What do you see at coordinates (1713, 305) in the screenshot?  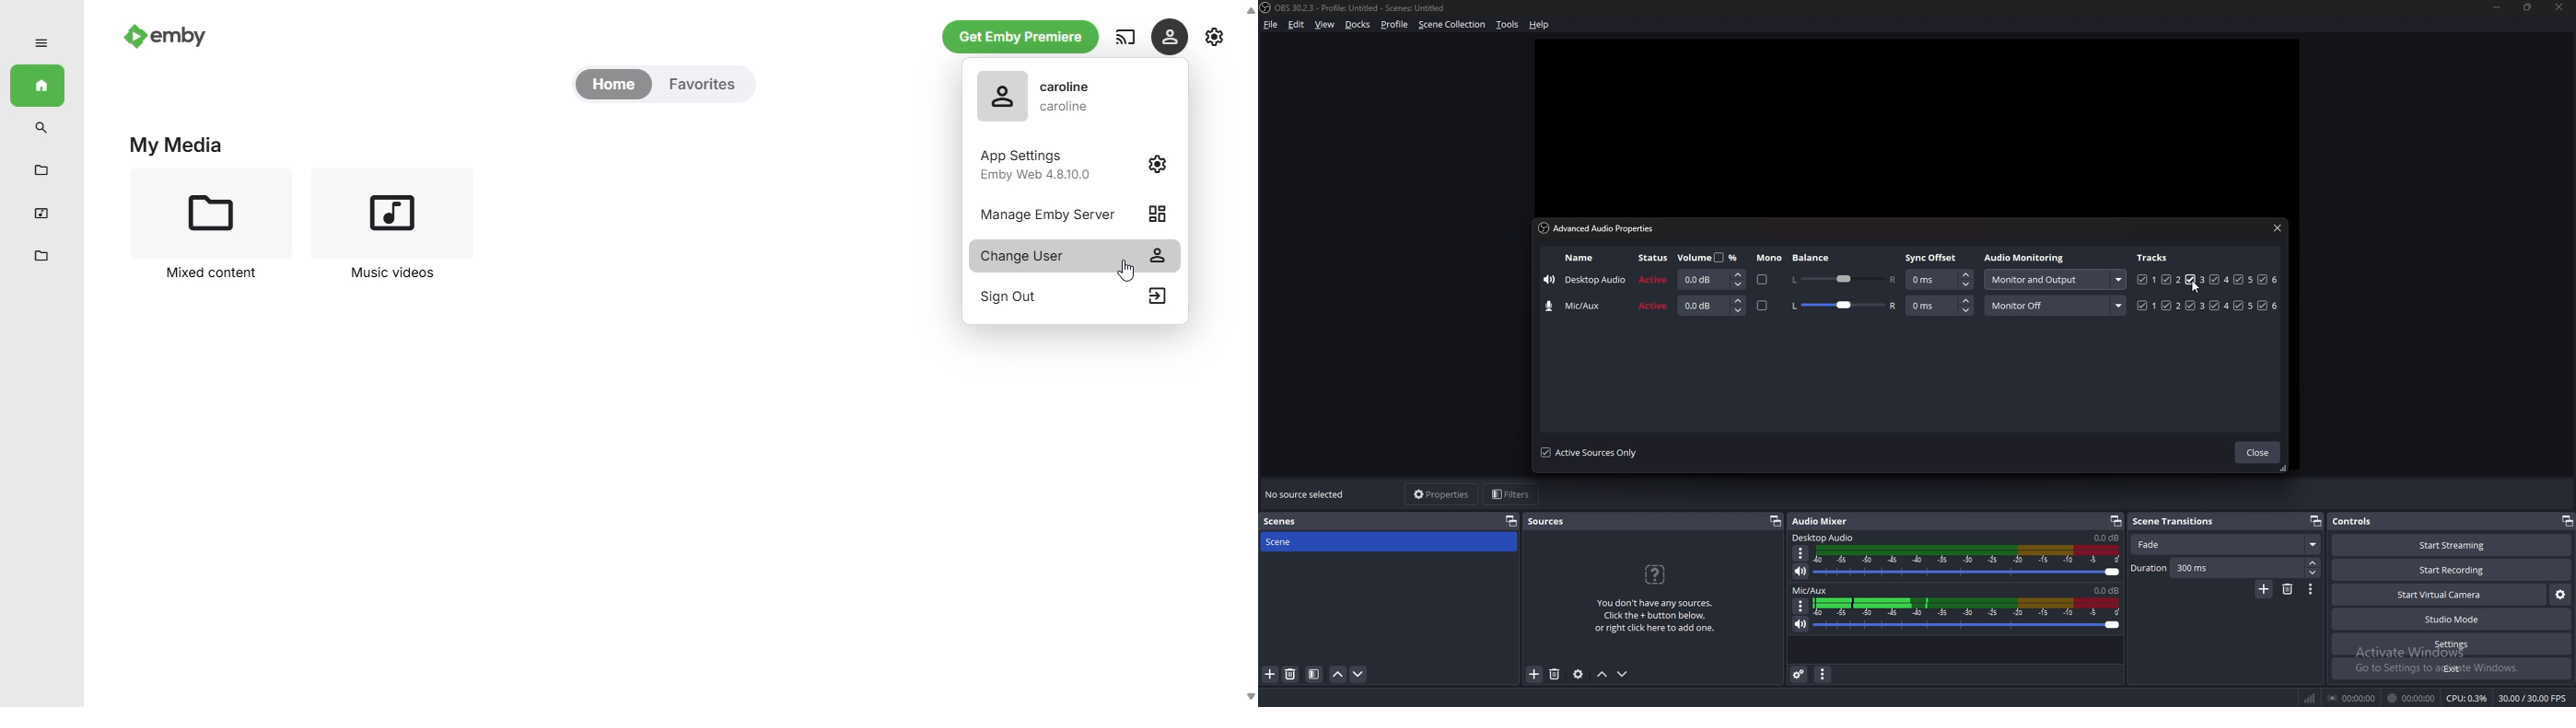 I see `volume input` at bounding box center [1713, 305].